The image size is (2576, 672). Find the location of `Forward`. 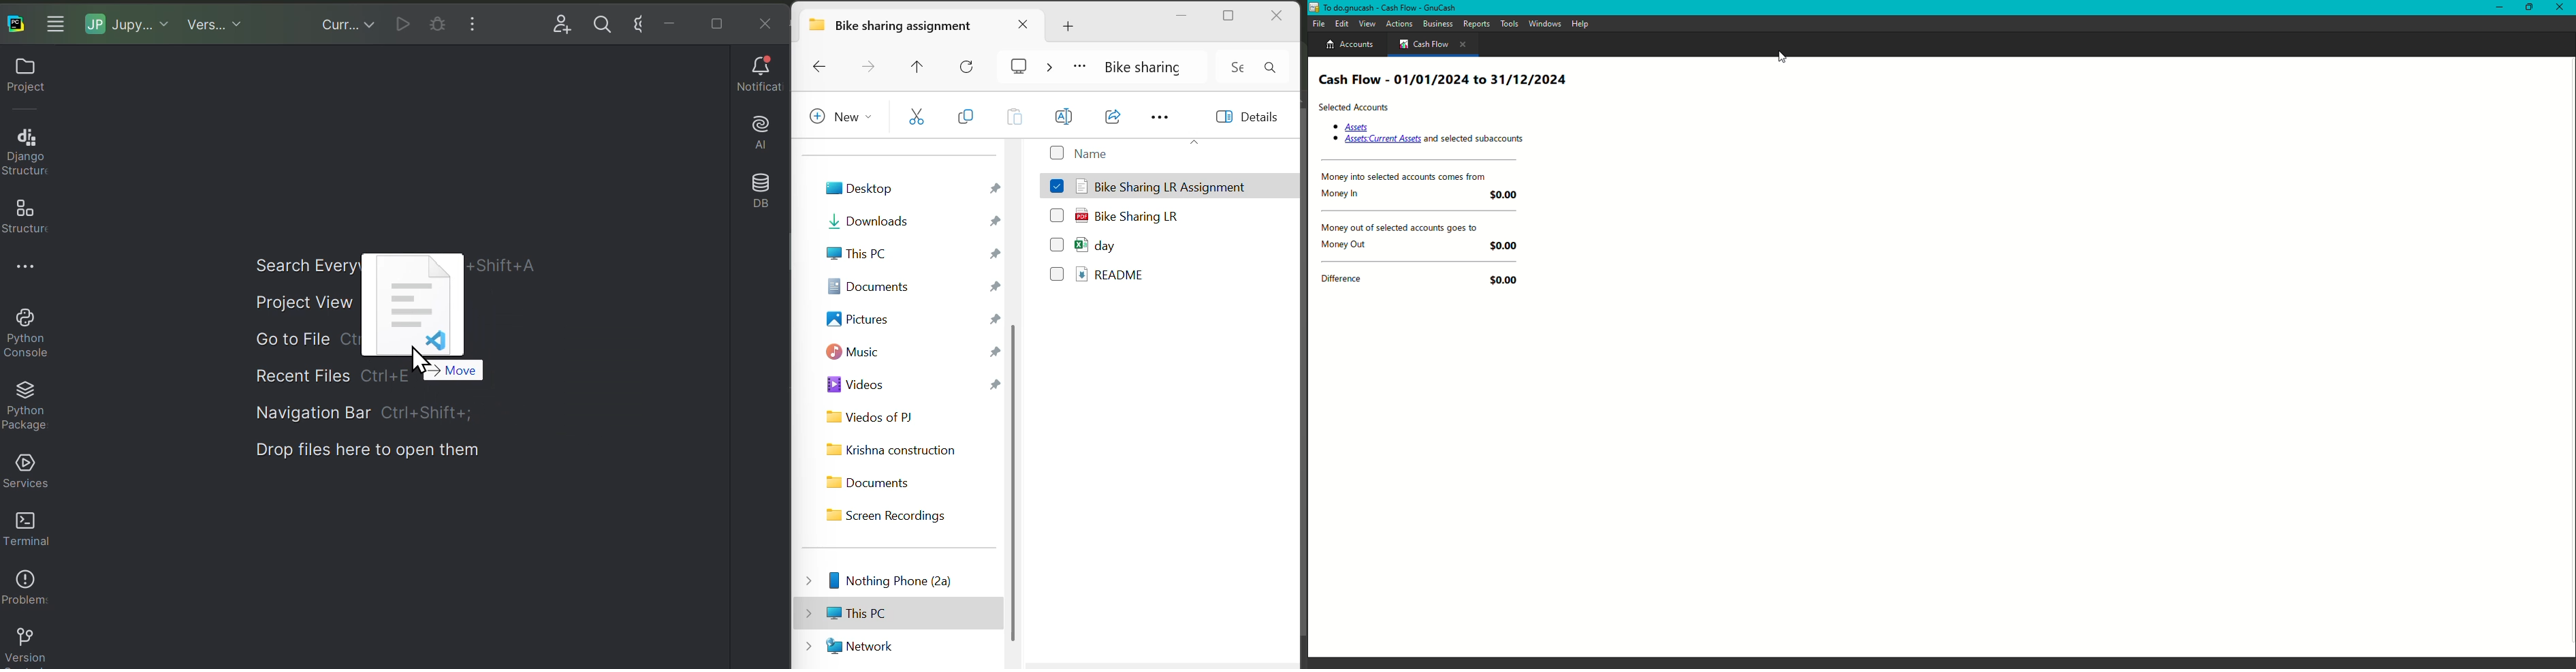

Forward is located at coordinates (871, 66).